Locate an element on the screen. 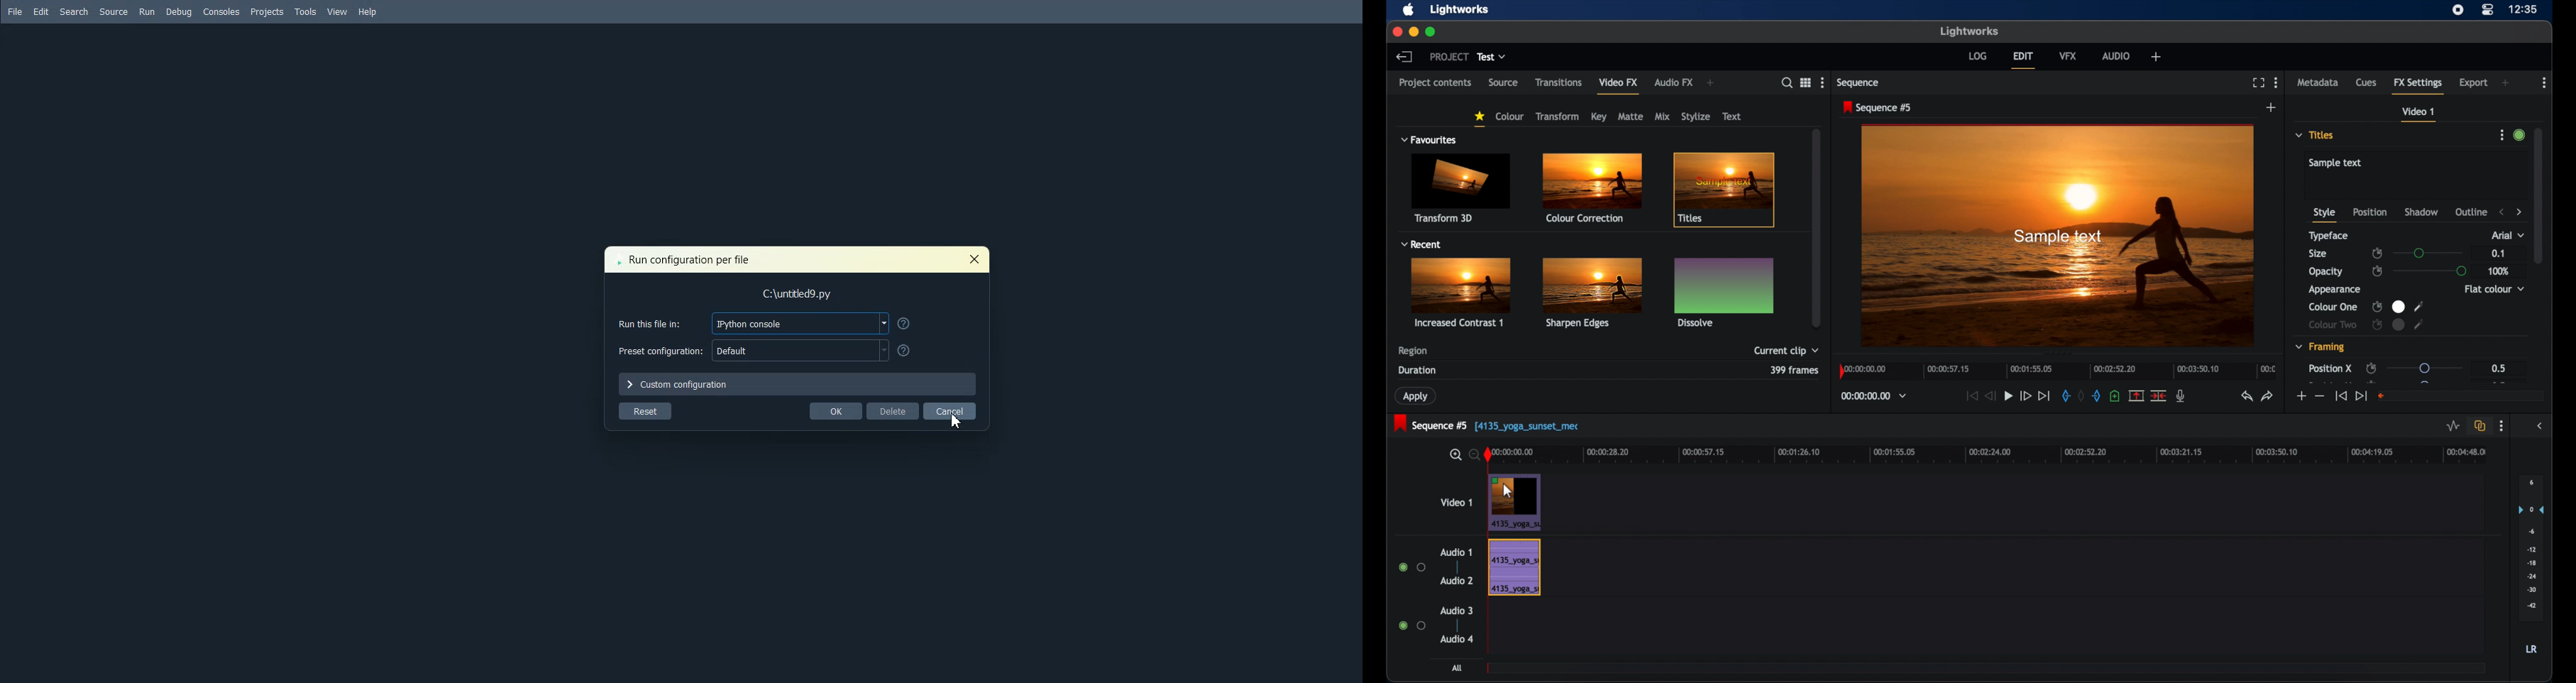 This screenshot has height=700, width=2576. Cancel is located at coordinates (950, 410).